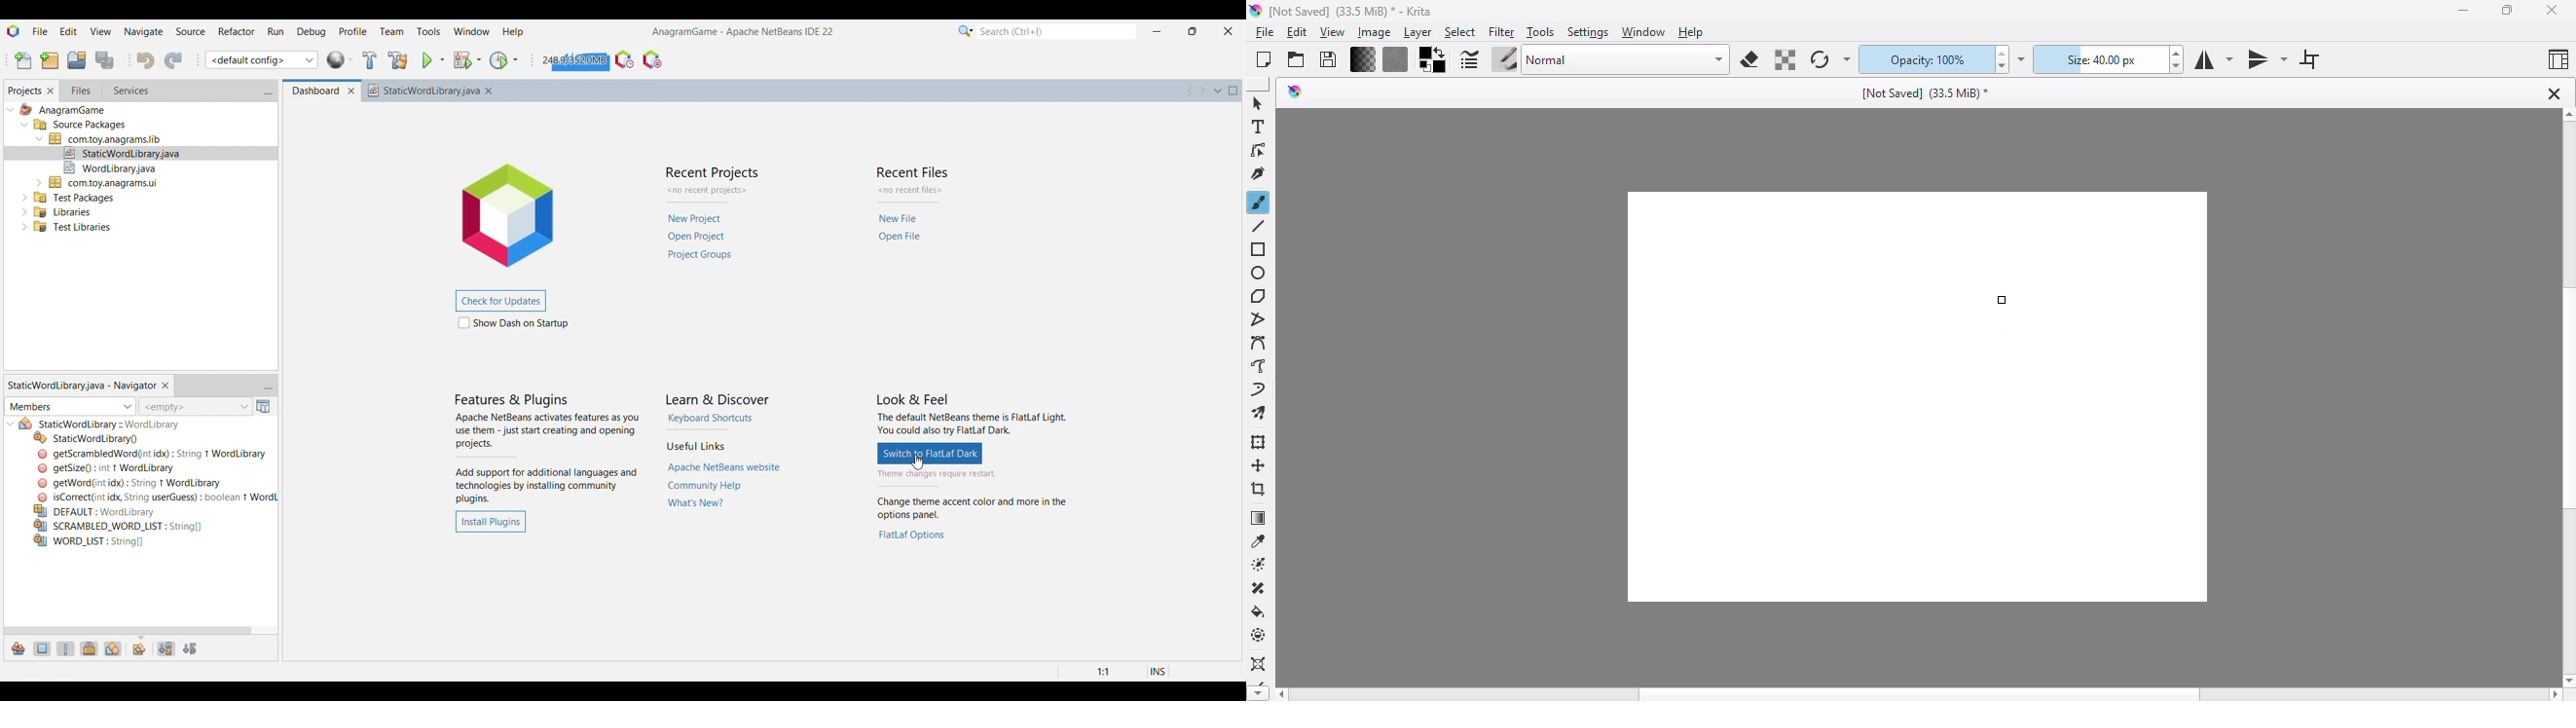  Describe the element at coordinates (1259, 636) in the screenshot. I see `enclose and fill tool` at that location.